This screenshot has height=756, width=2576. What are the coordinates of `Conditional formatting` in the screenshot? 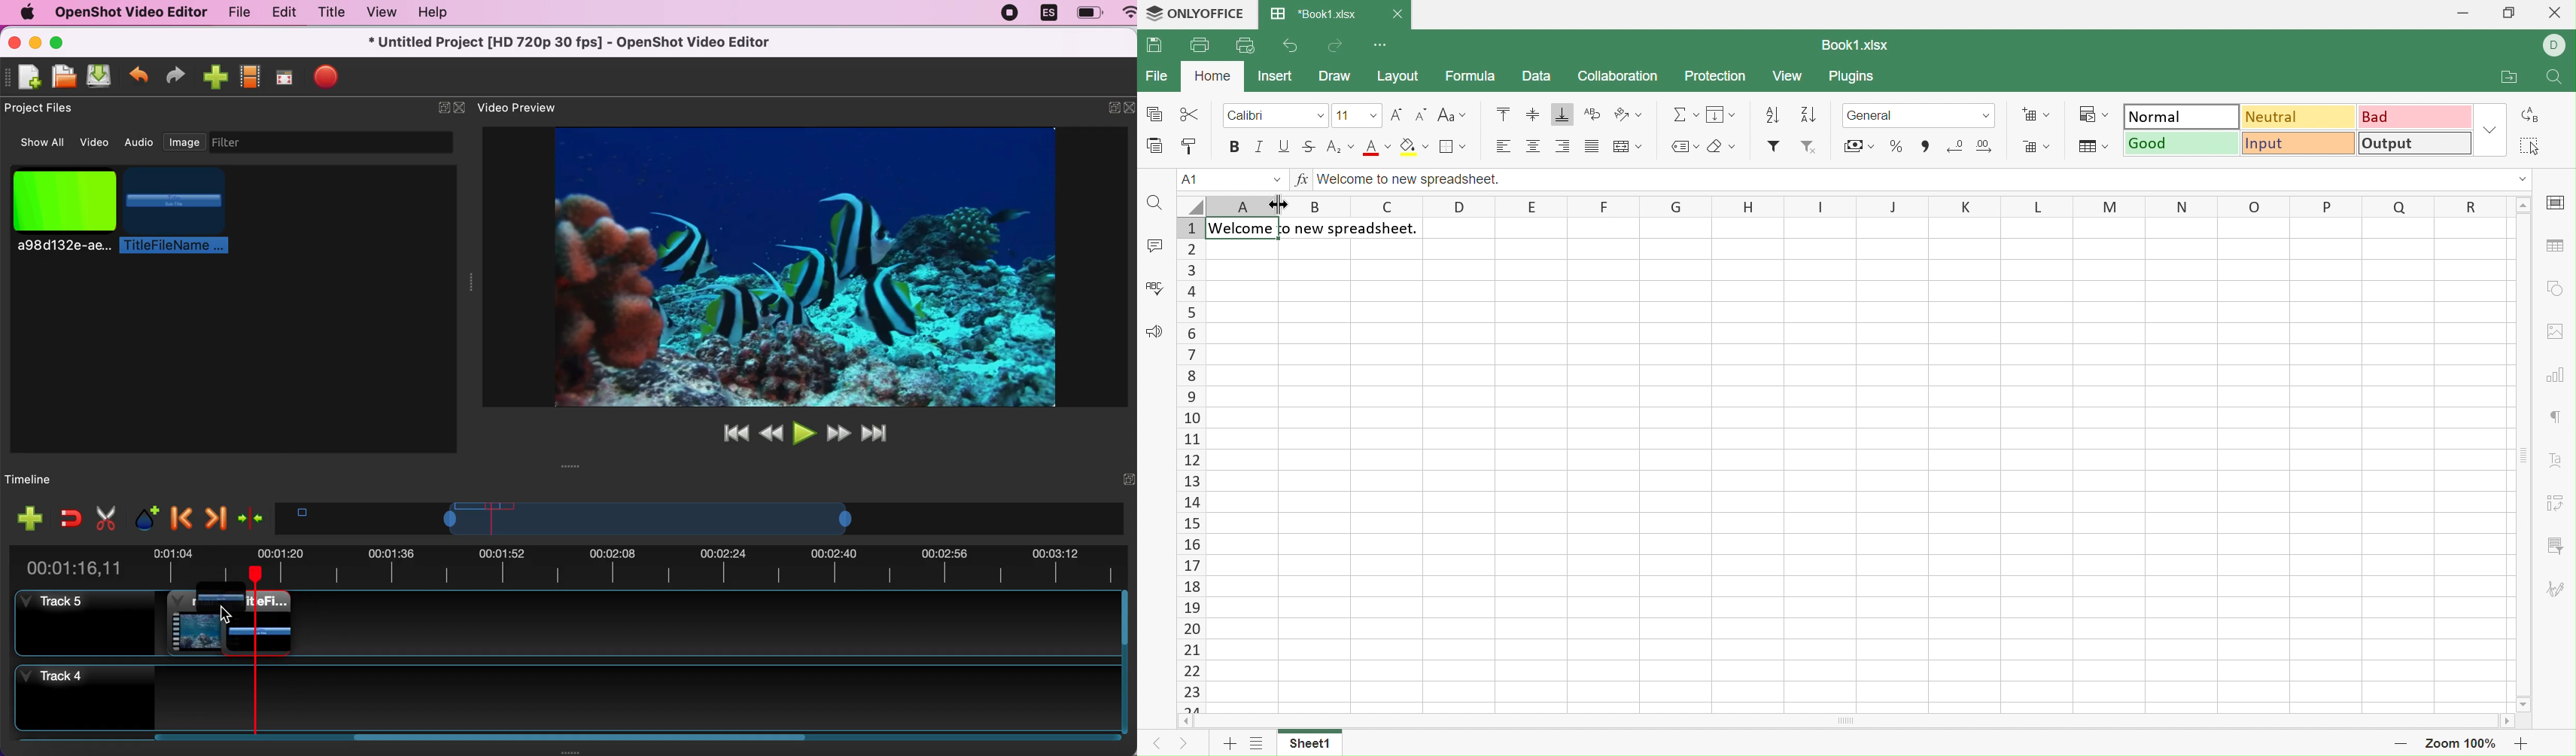 It's located at (2092, 114).